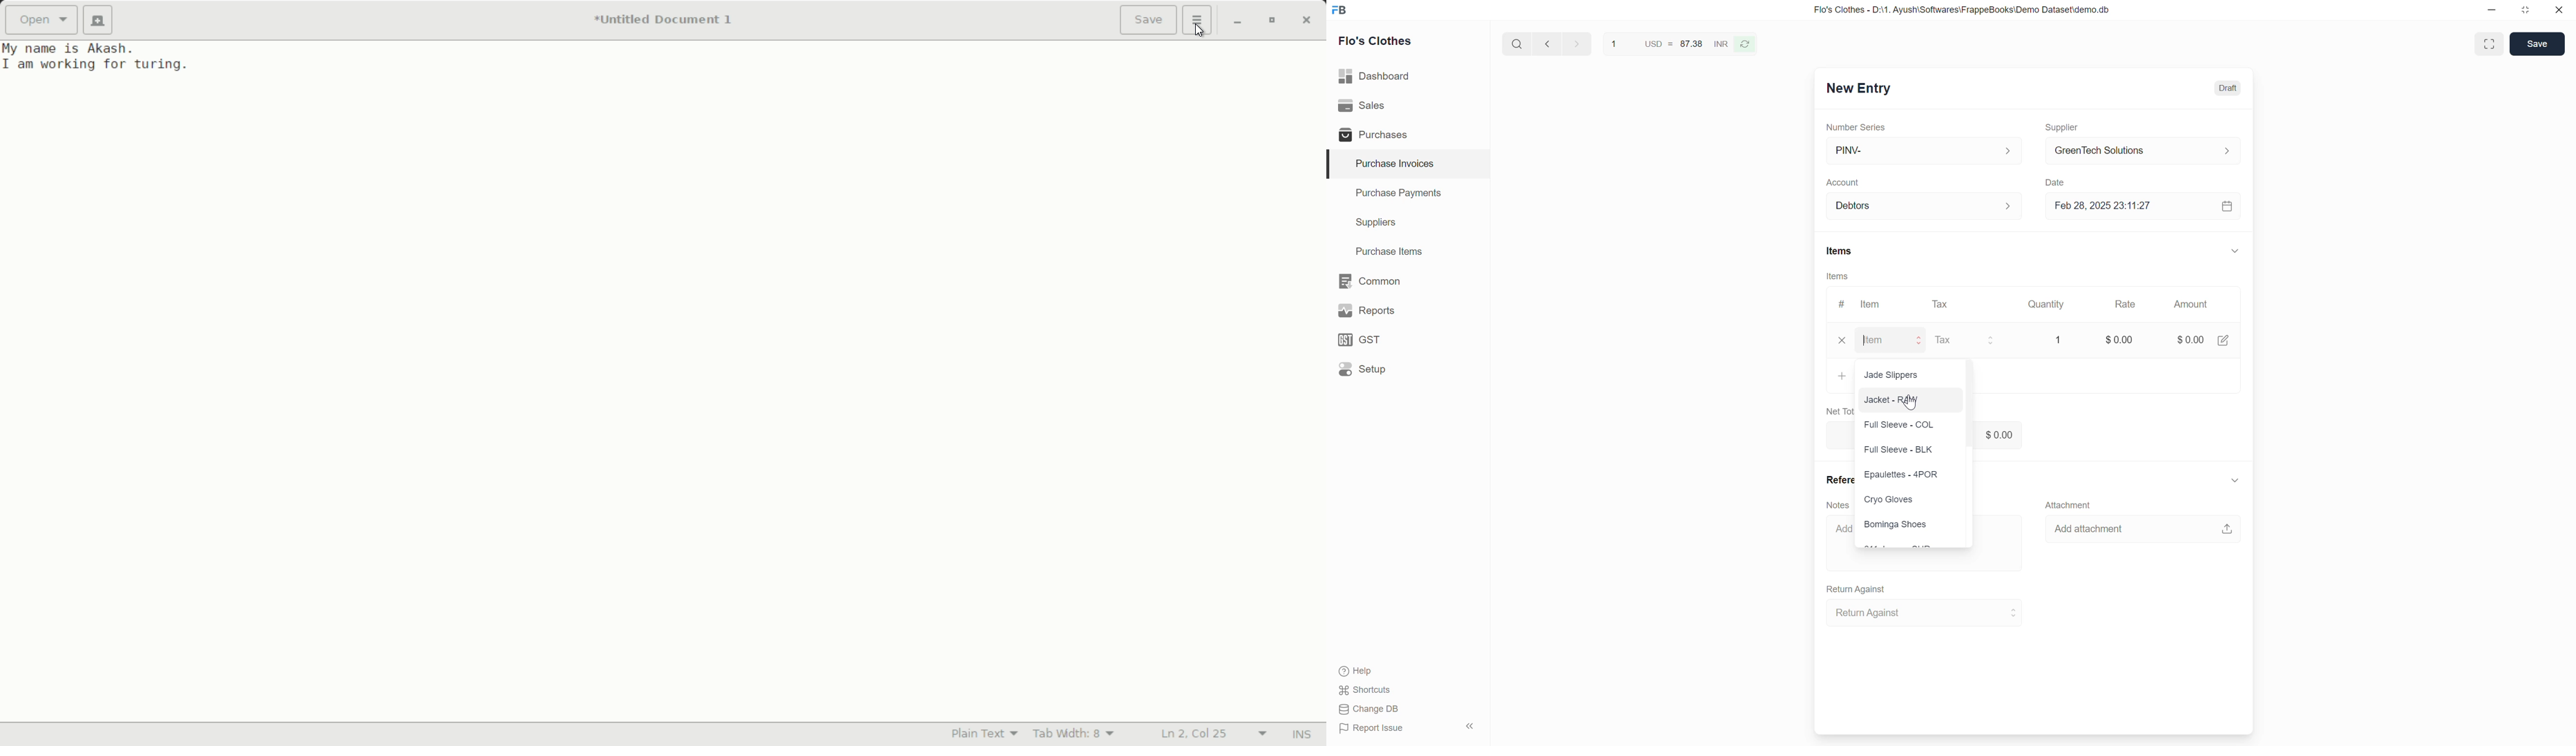  I want to click on Change DB, so click(1370, 709).